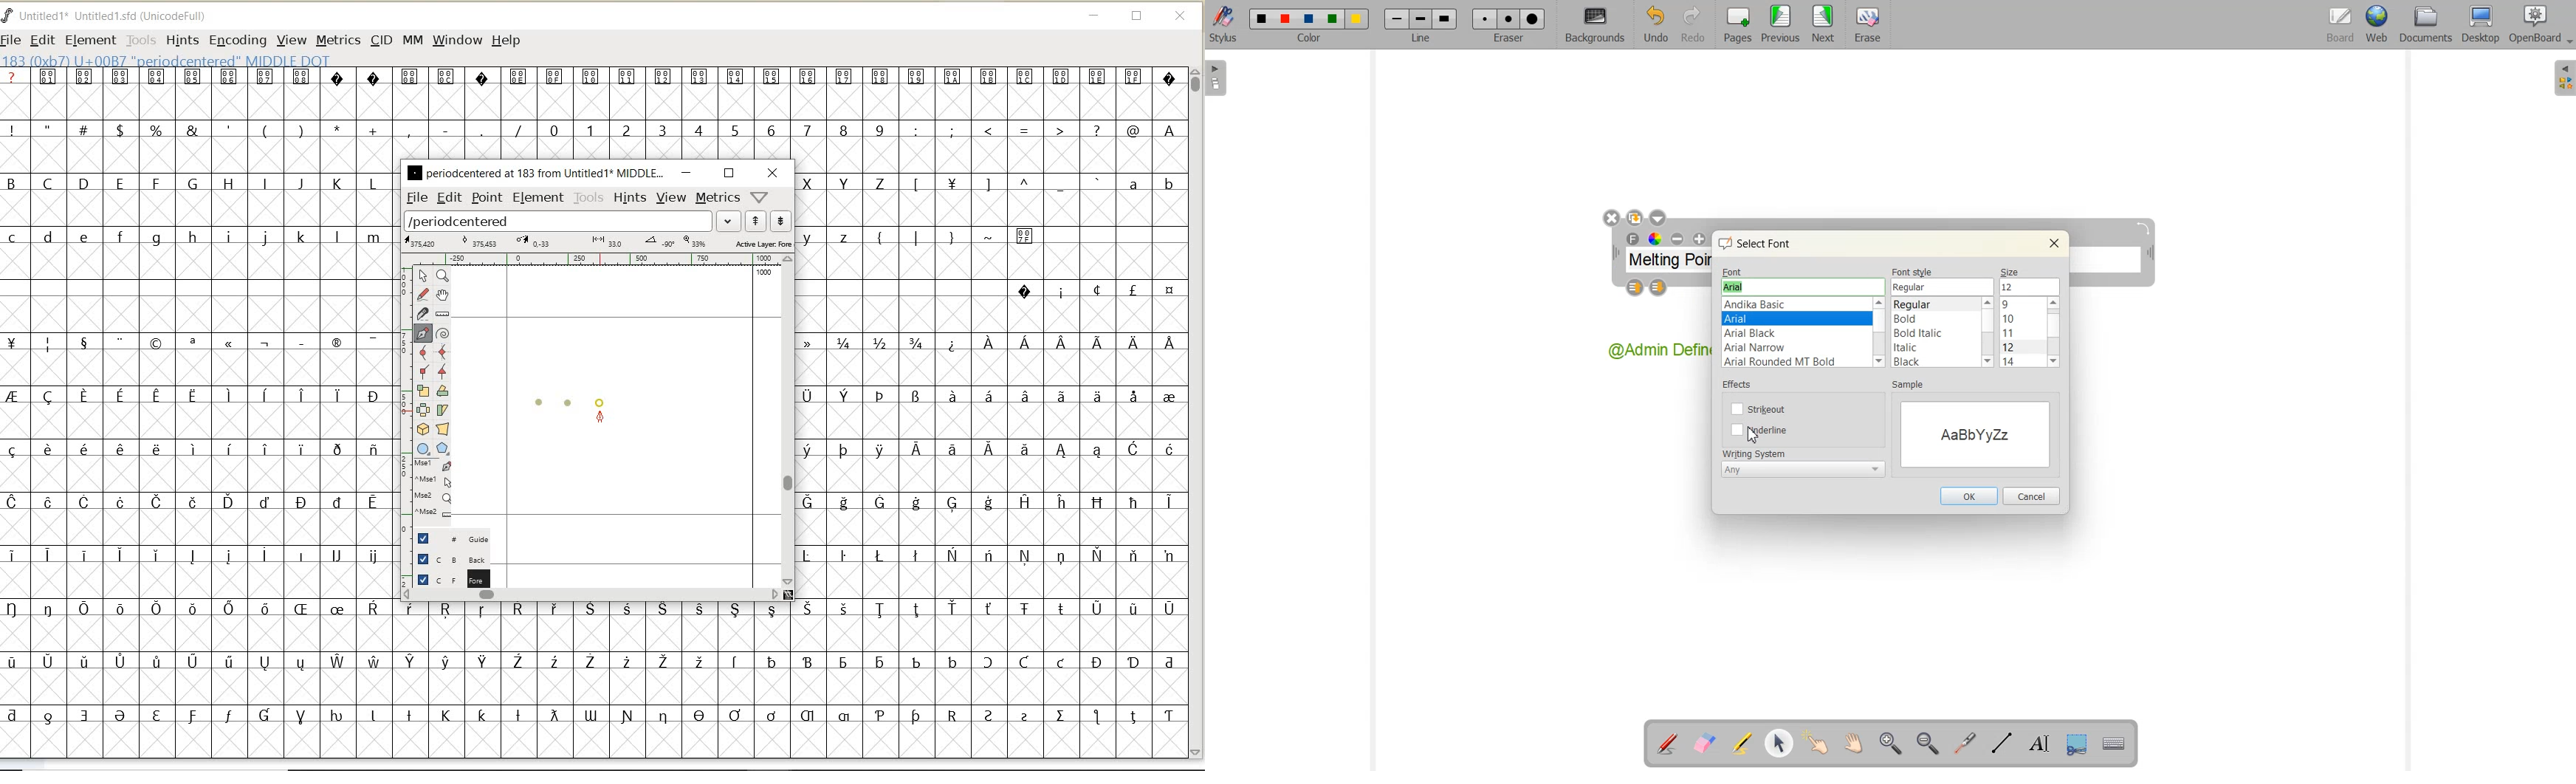 The image size is (2576, 784). What do you see at coordinates (2032, 496) in the screenshot?
I see `Cancel` at bounding box center [2032, 496].